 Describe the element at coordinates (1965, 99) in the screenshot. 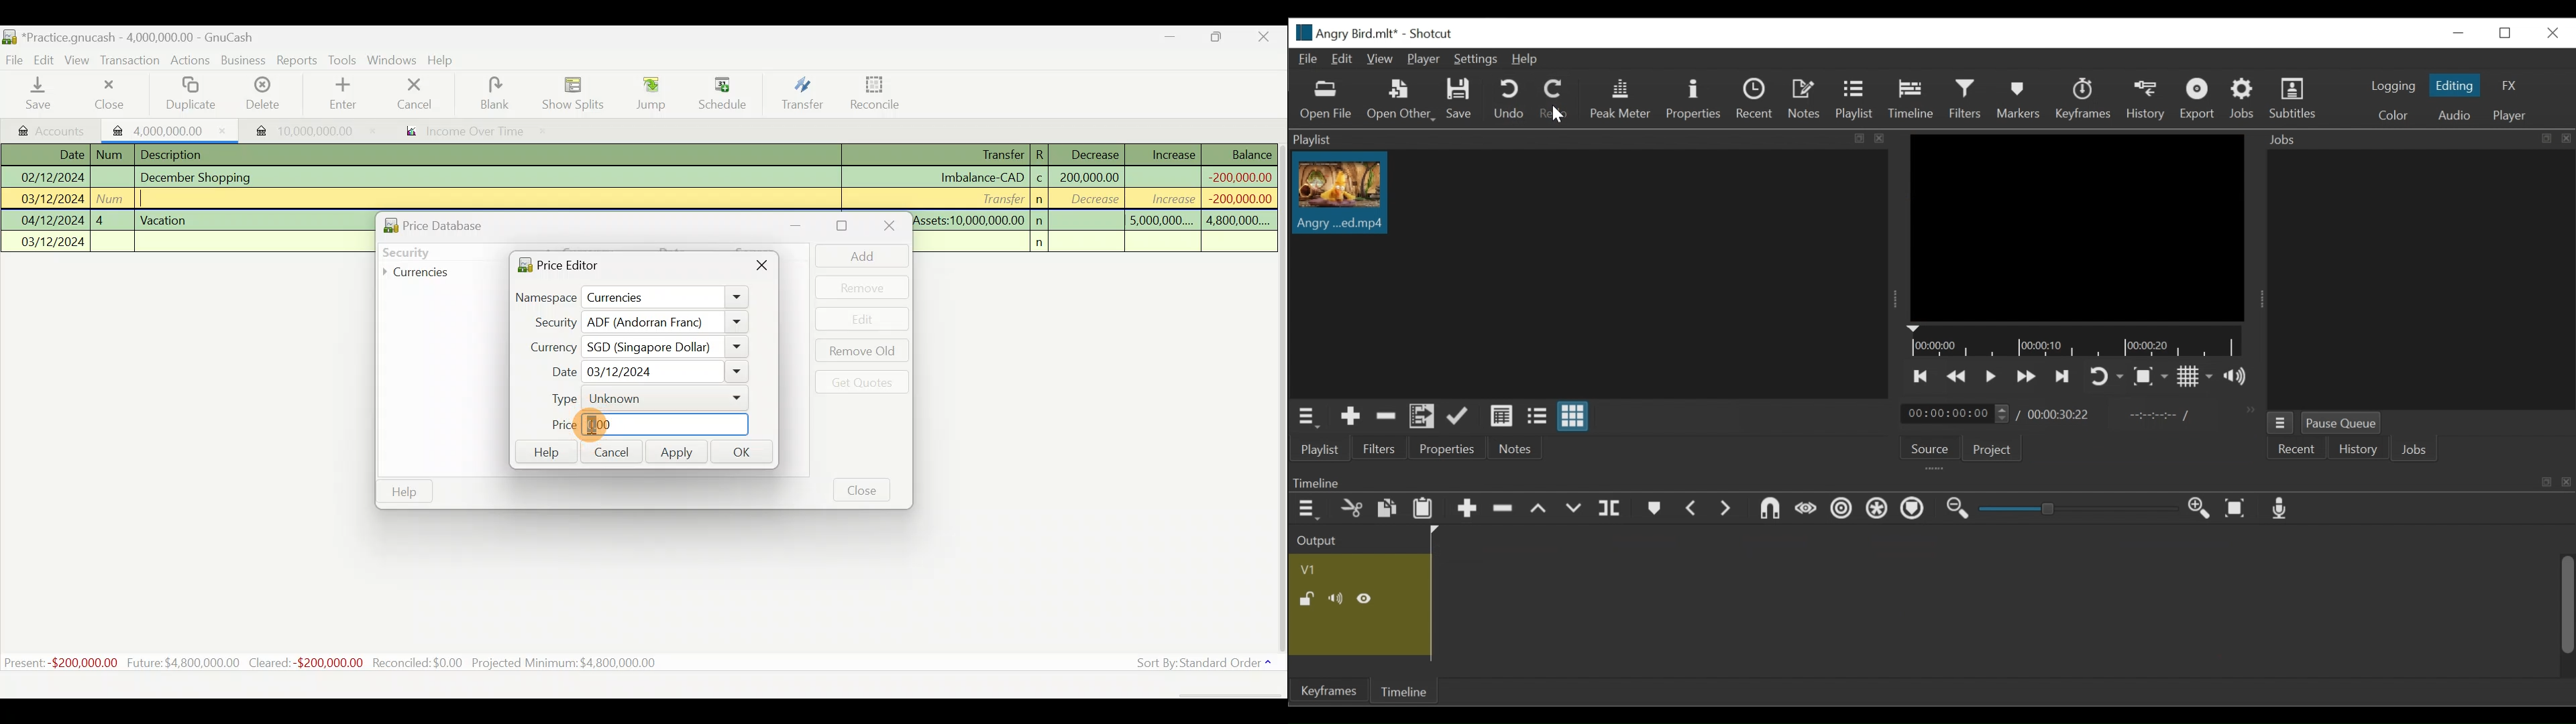

I see `Filters` at that location.